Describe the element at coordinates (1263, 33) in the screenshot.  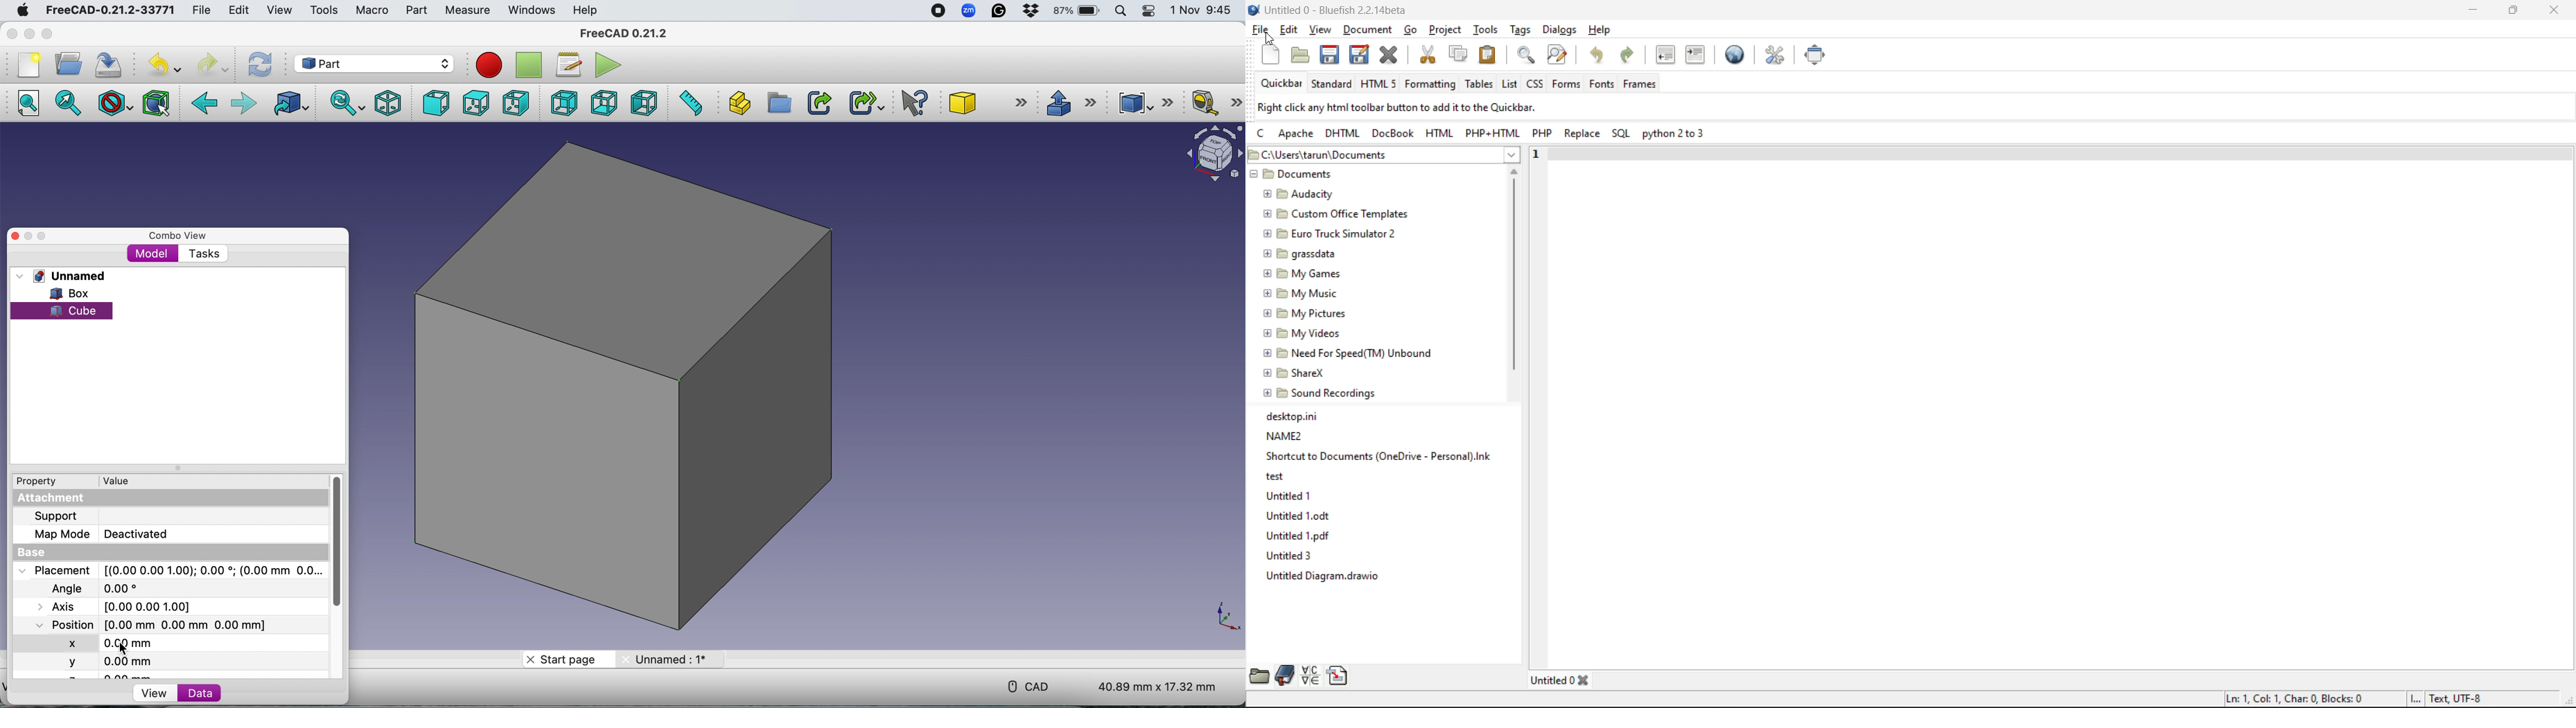
I see `file` at that location.